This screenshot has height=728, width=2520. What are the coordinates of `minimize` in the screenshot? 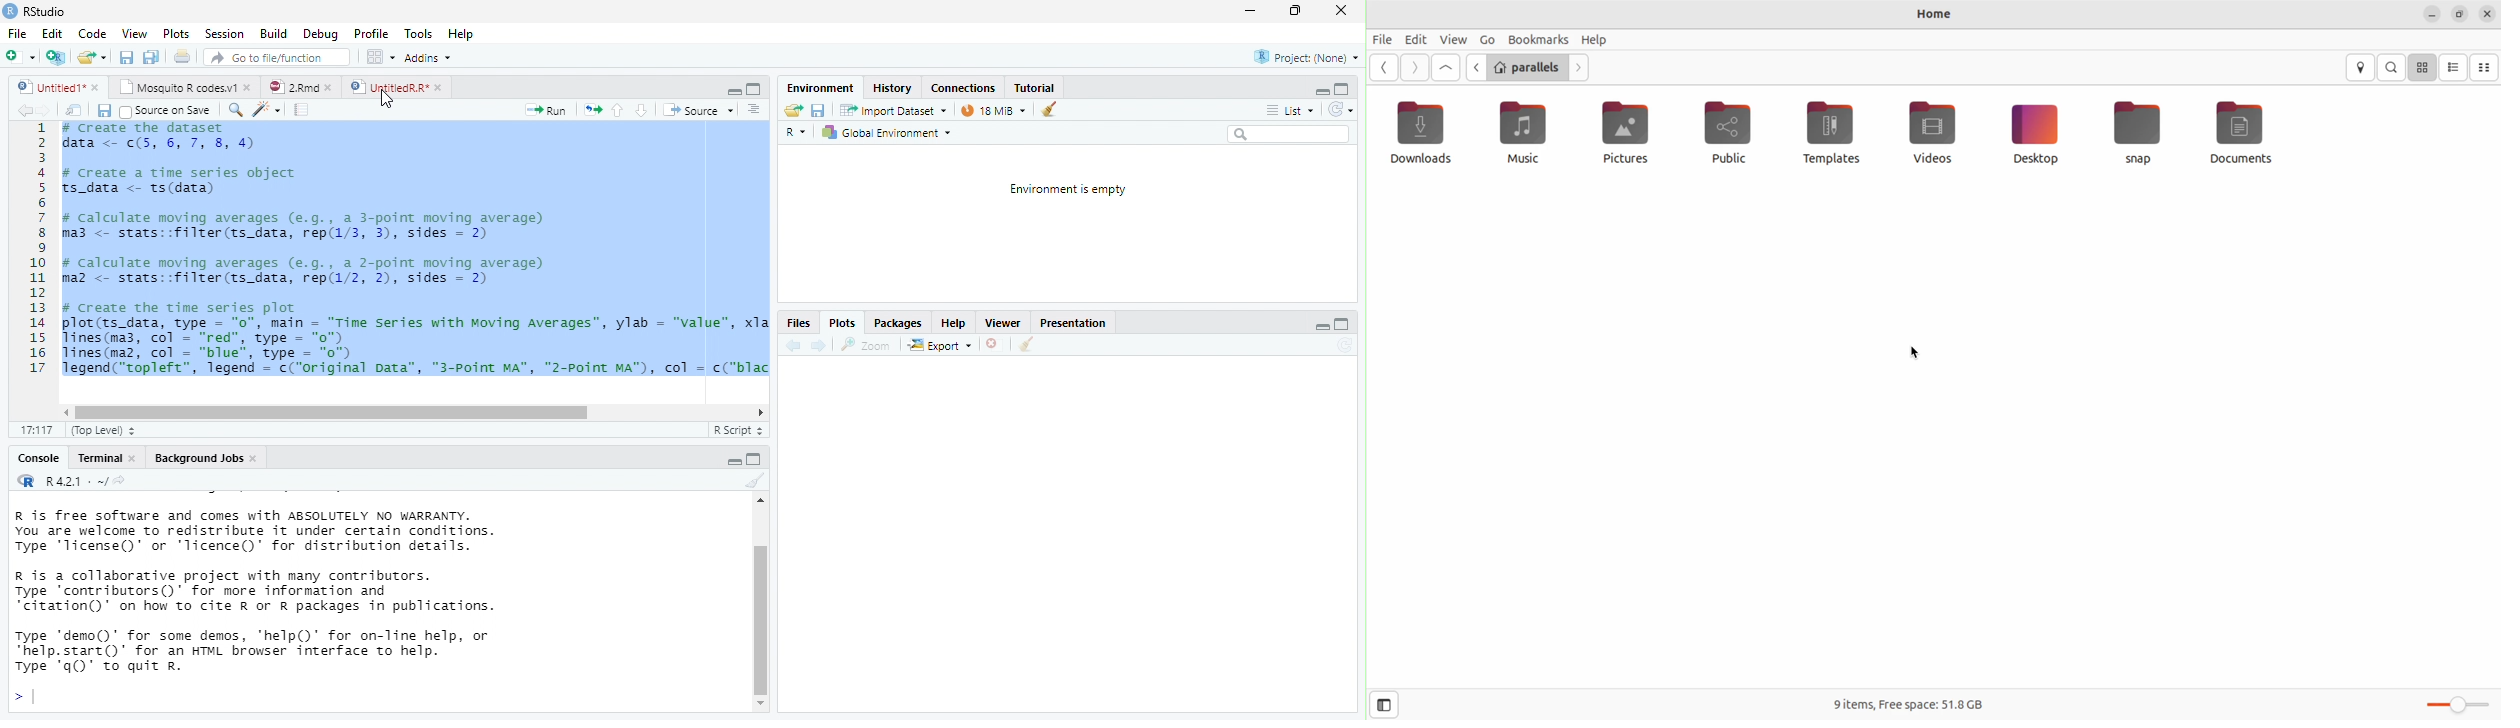 It's located at (754, 458).